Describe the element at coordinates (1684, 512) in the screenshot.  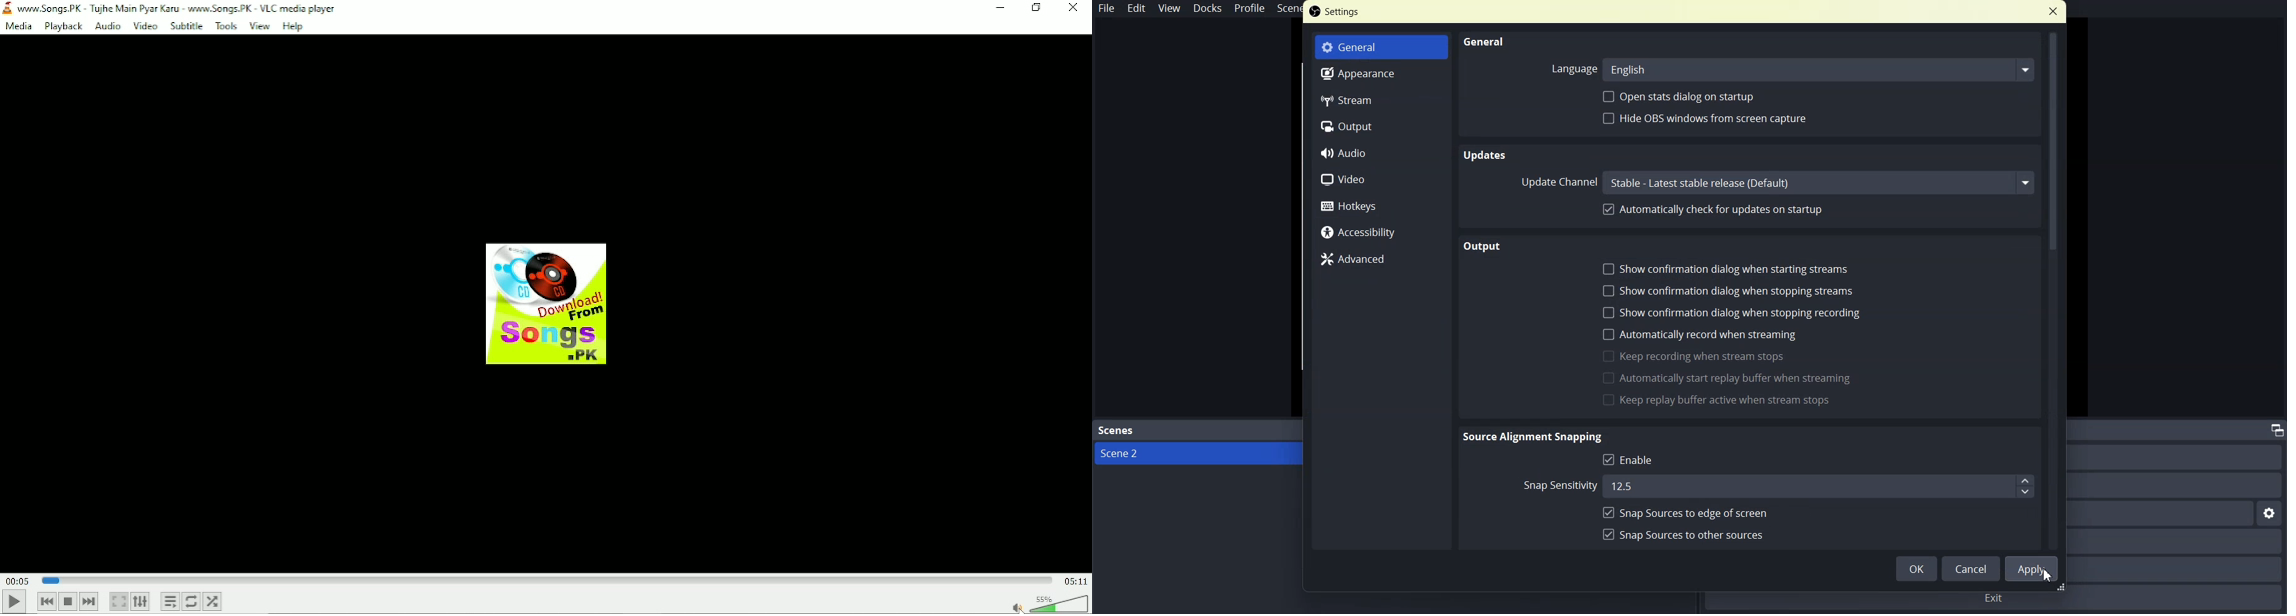
I see `Snap sources to age of screen` at that location.